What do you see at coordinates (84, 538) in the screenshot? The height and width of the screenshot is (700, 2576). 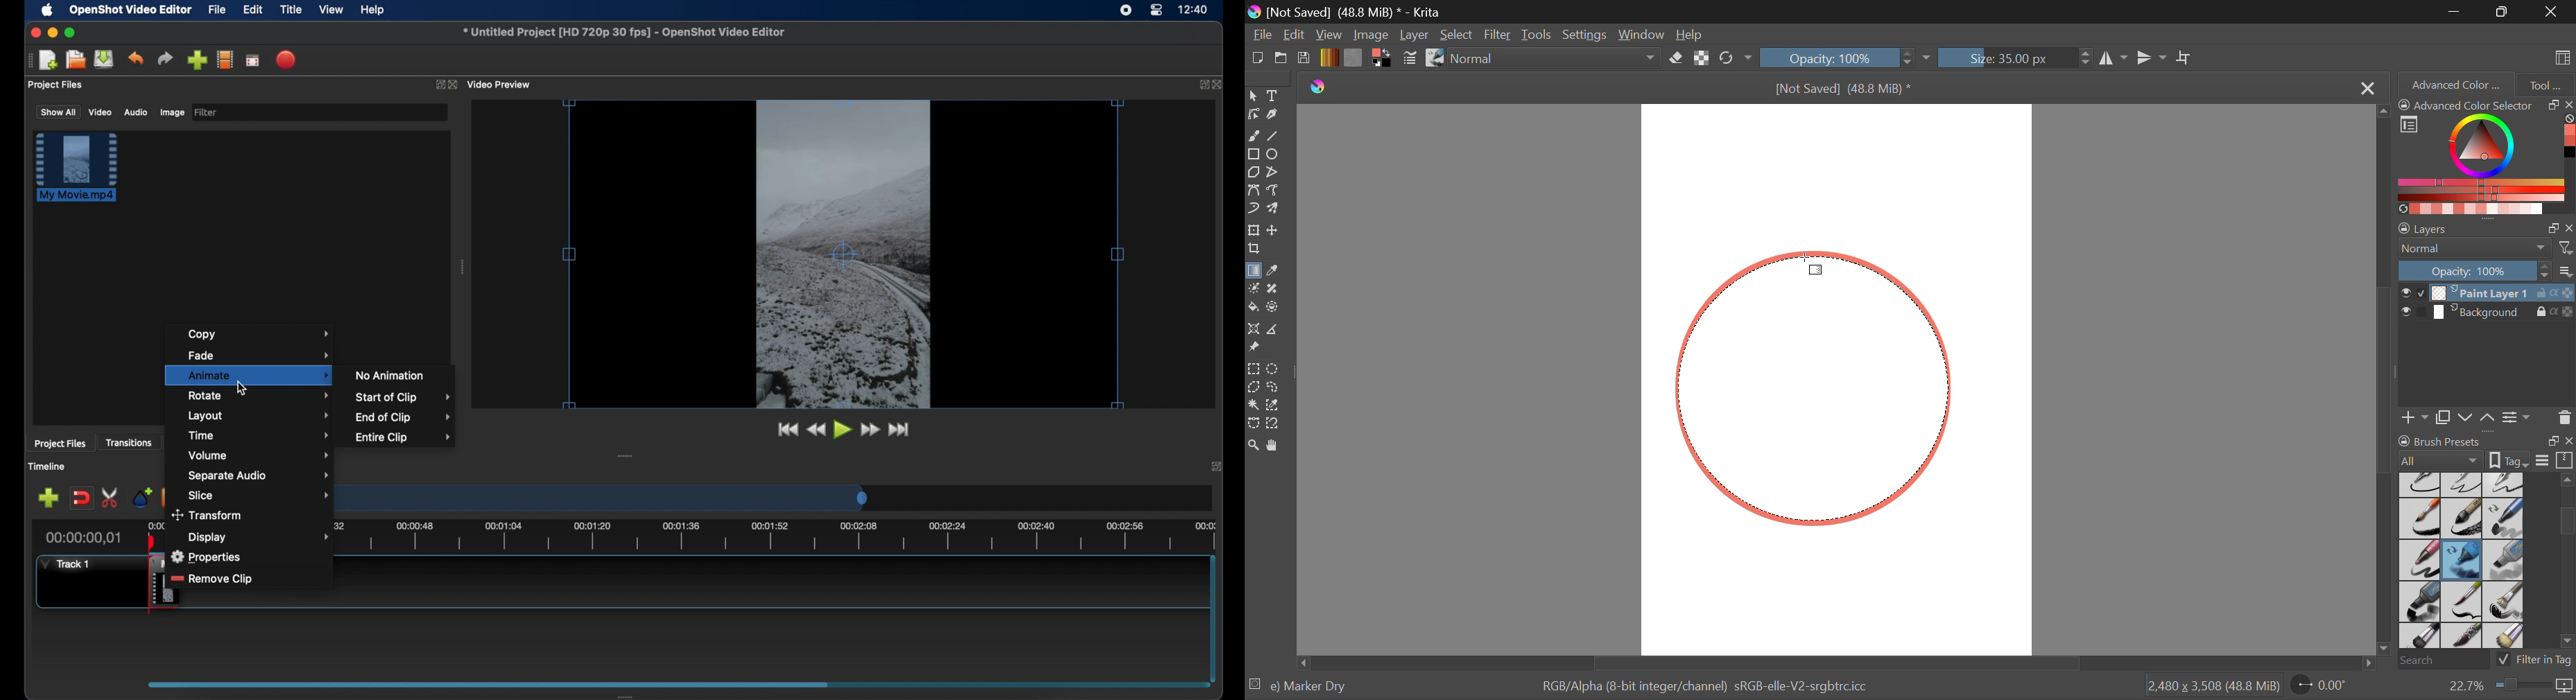 I see `current time indicator` at bounding box center [84, 538].